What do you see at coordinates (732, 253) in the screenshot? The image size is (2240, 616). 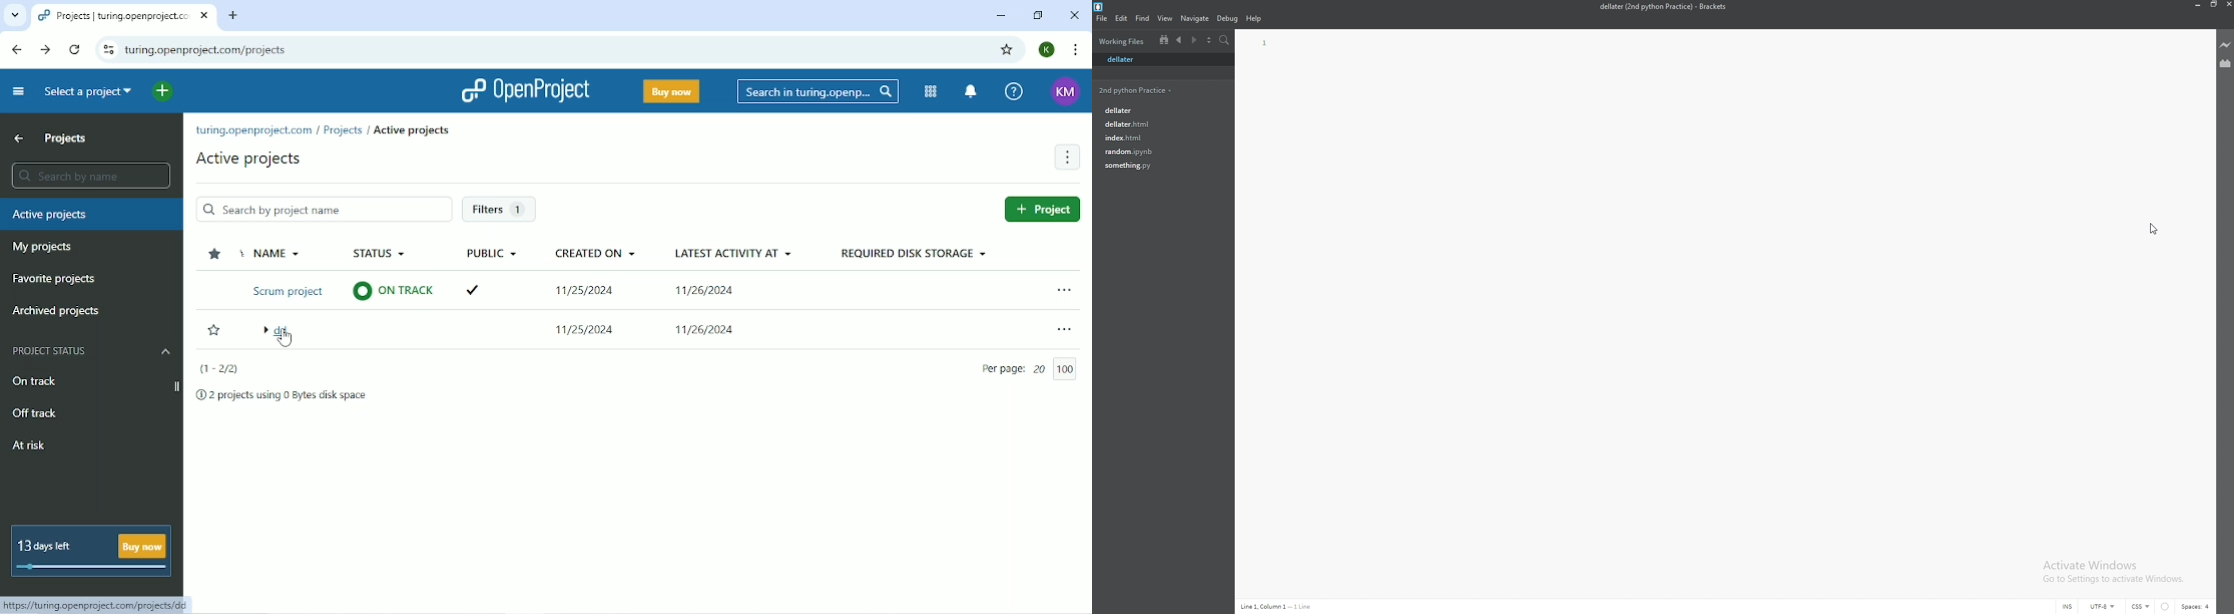 I see `Latest activity at` at bounding box center [732, 253].